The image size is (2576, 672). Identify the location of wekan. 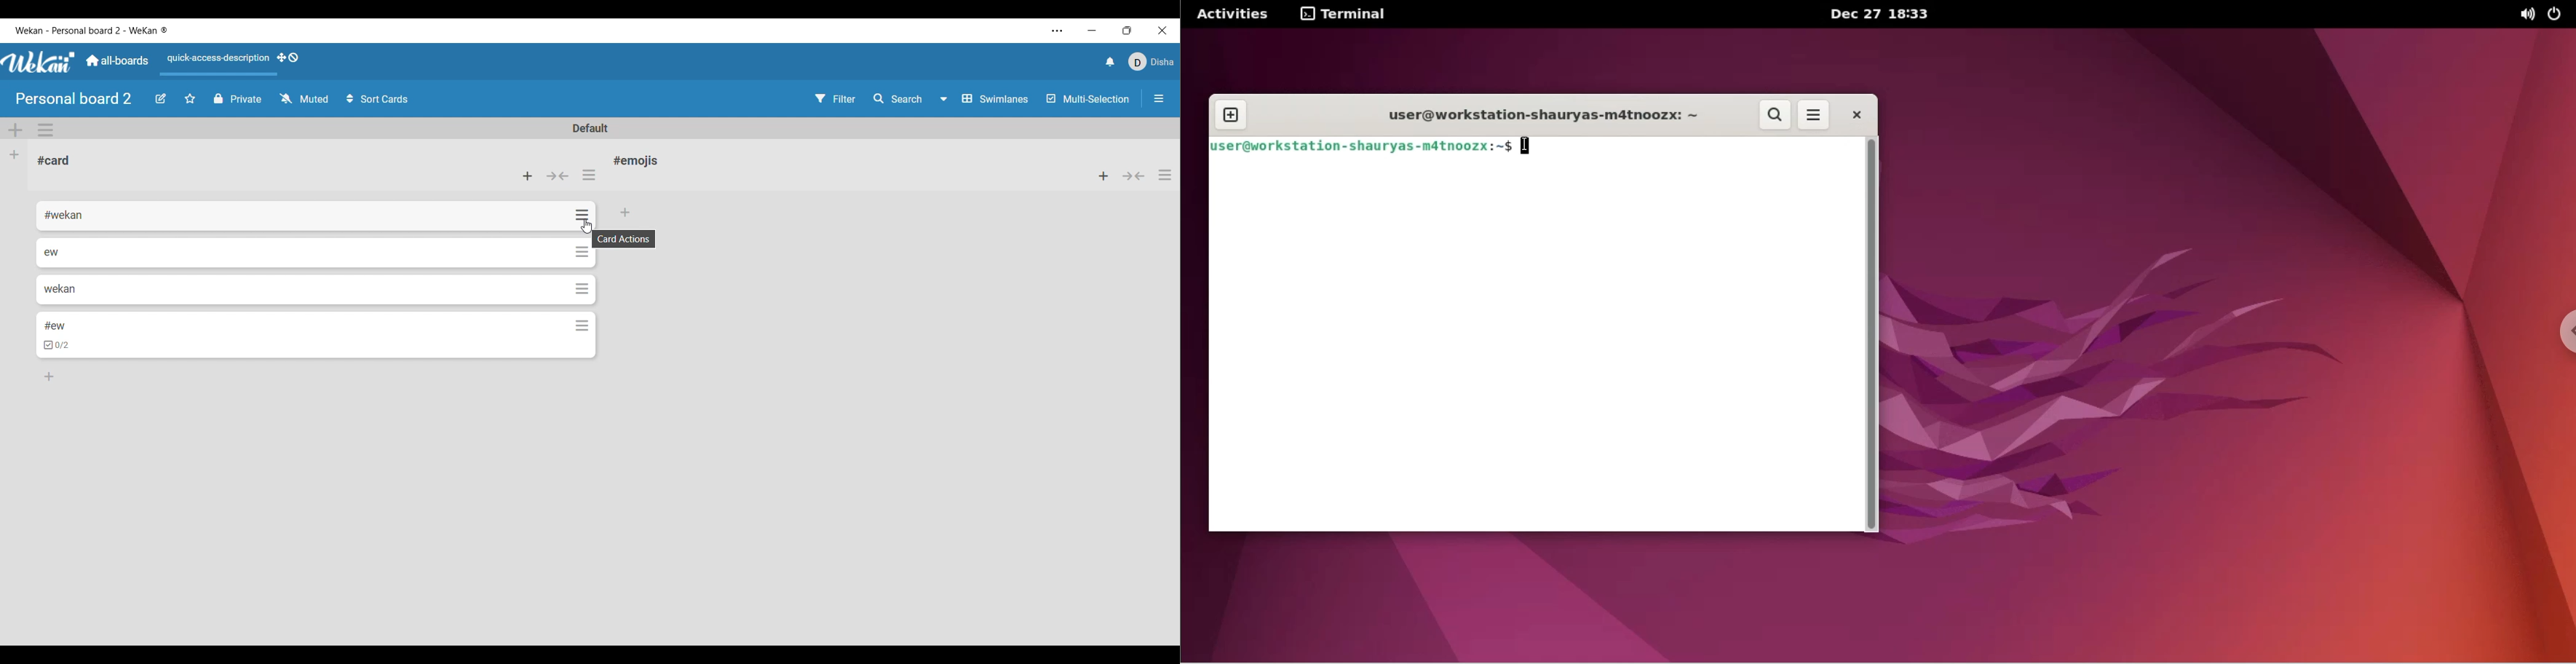
(59, 288).